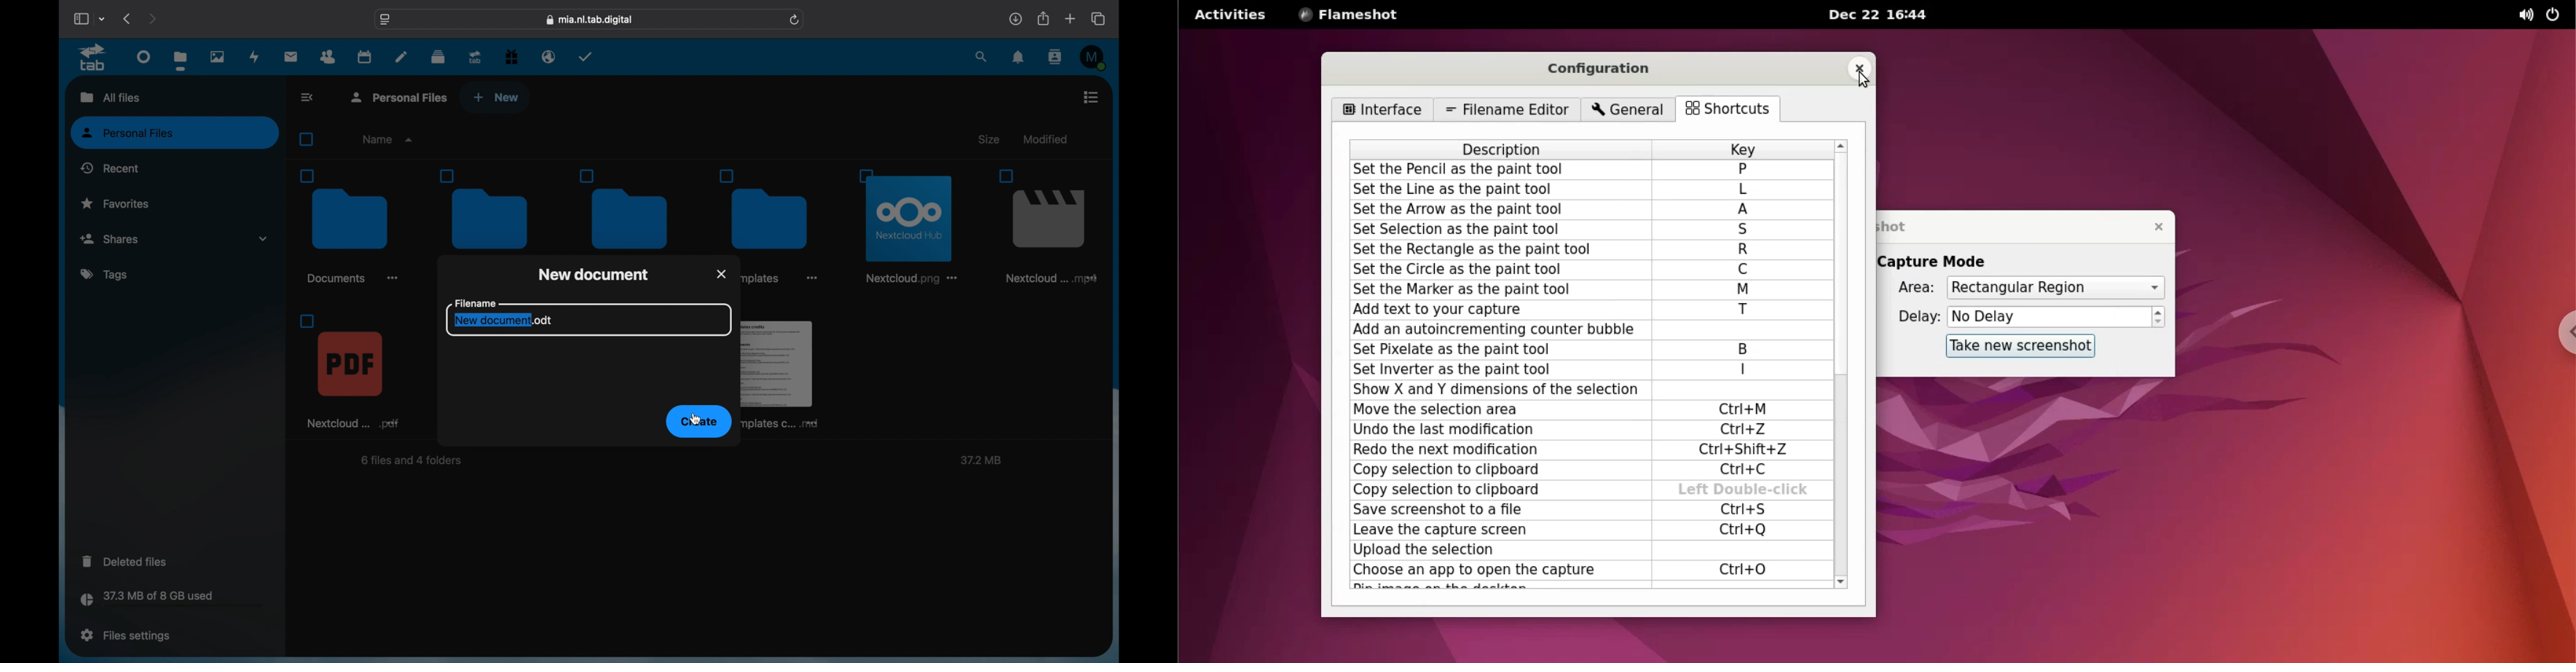 The image size is (2576, 672). I want to click on all files, so click(108, 96).